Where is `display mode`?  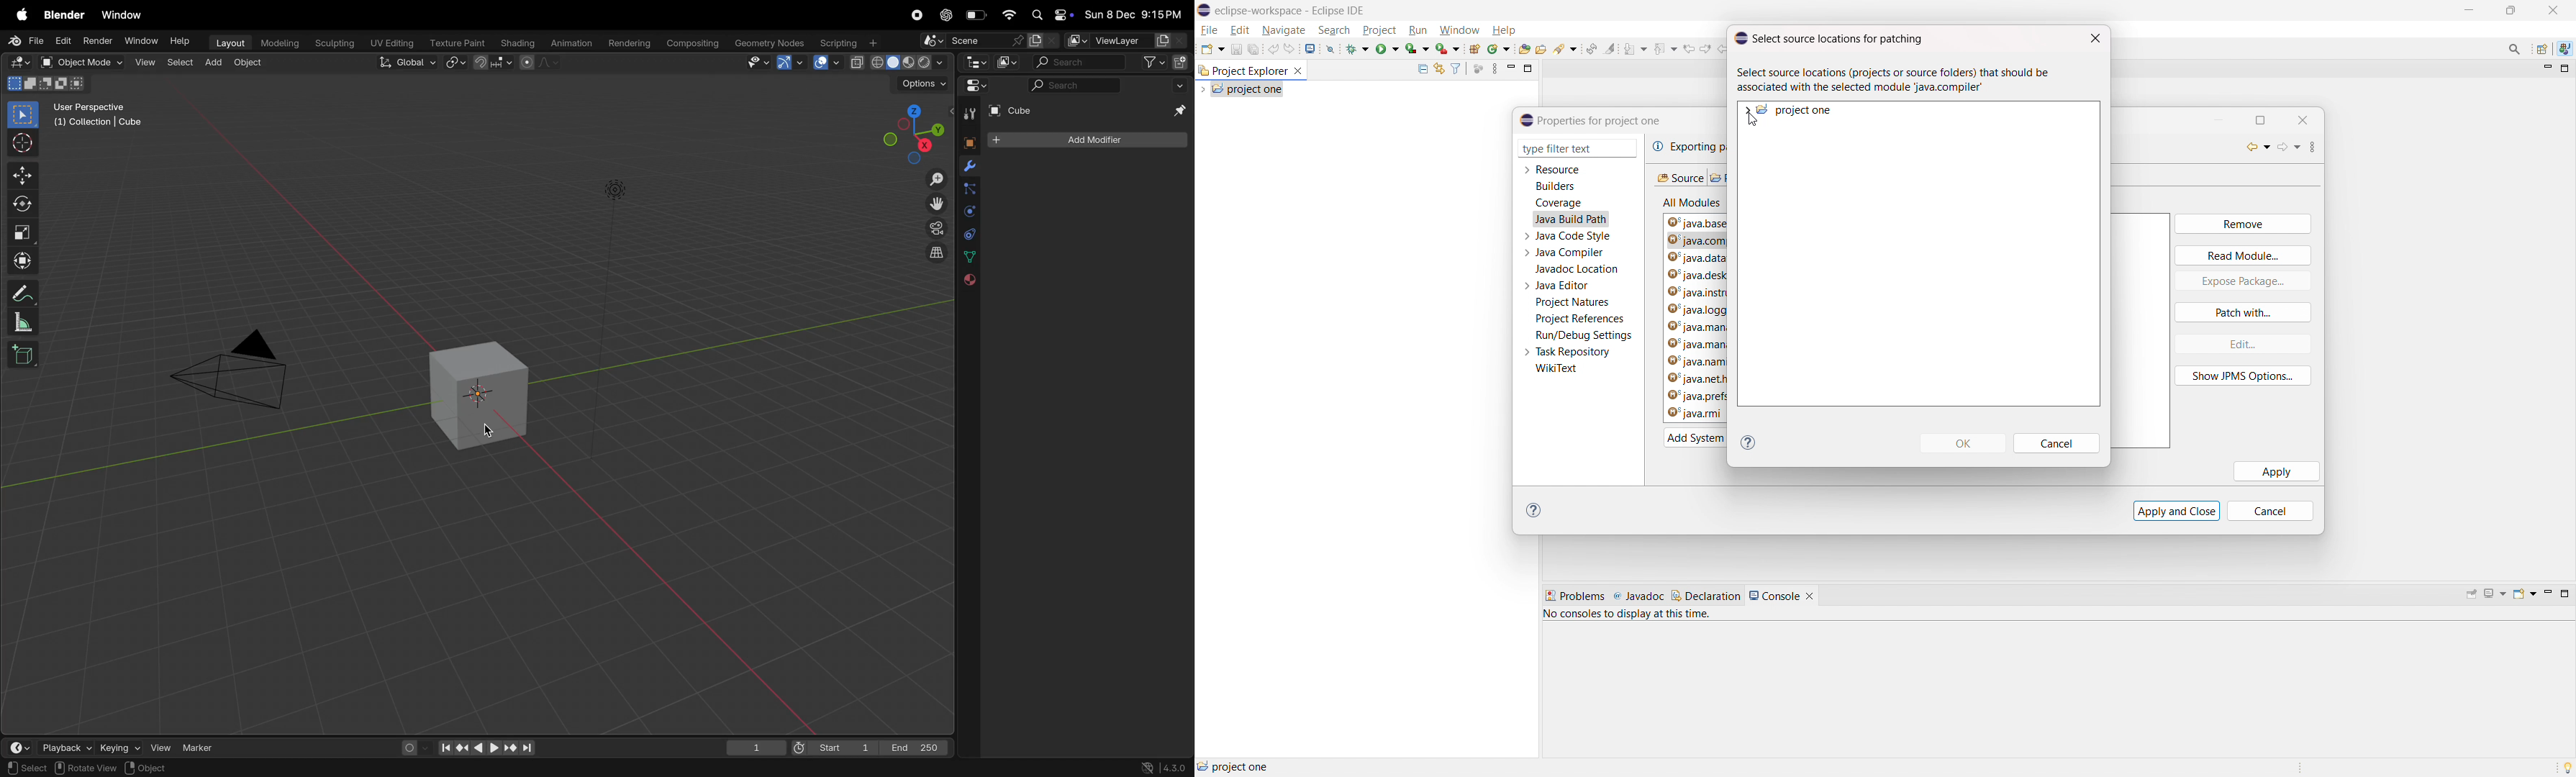
display mode is located at coordinates (1007, 62).